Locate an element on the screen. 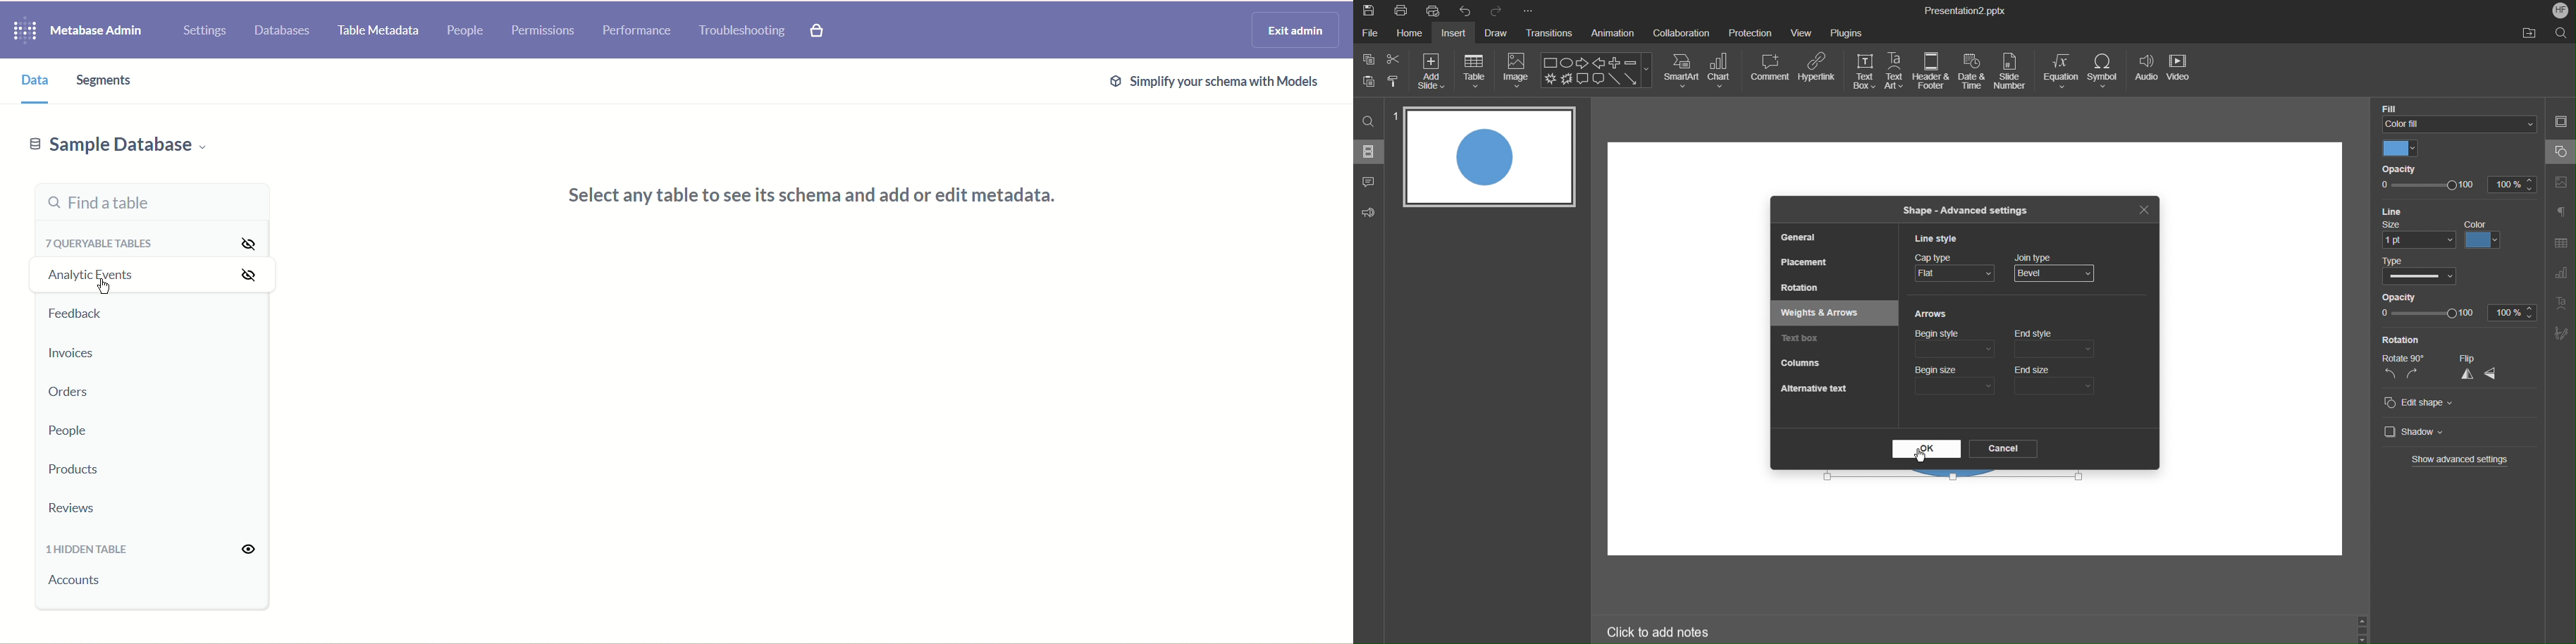 This screenshot has height=644, width=2576. Save is located at coordinates (1368, 11).